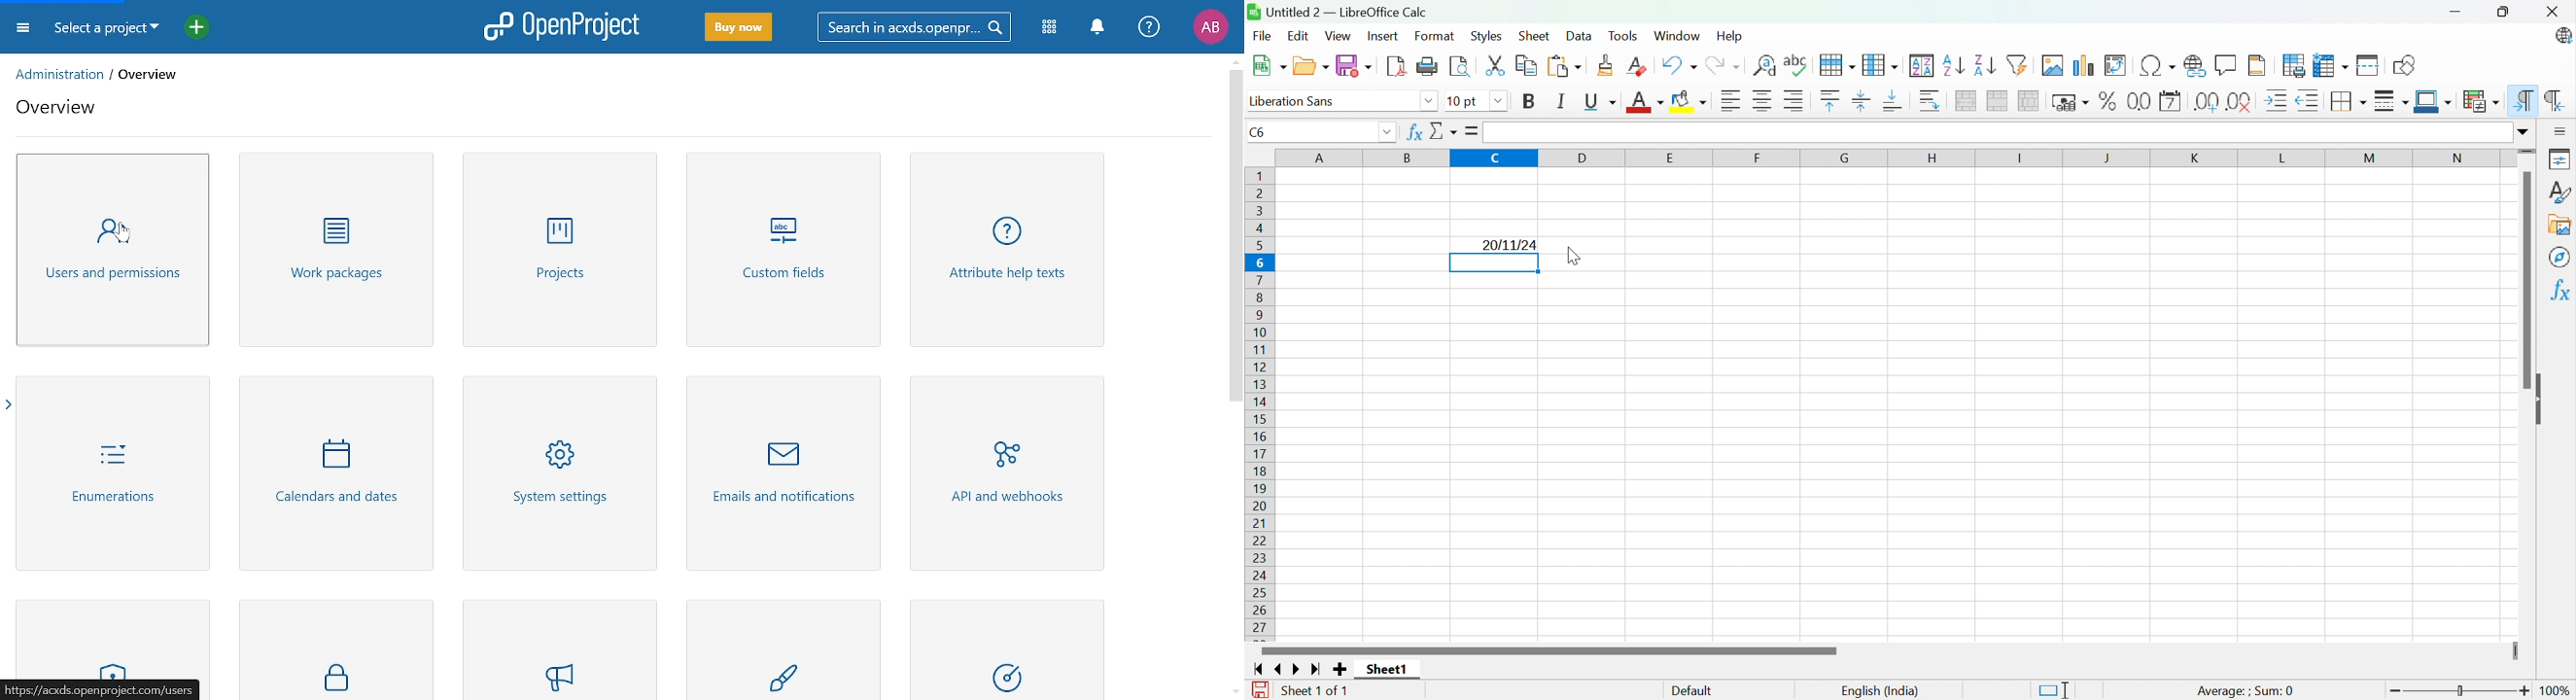 The width and height of the screenshot is (2576, 700). What do you see at coordinates (2504, 13) in the screenshot?
I see `Restore down` at bounding box center [2504, 13].